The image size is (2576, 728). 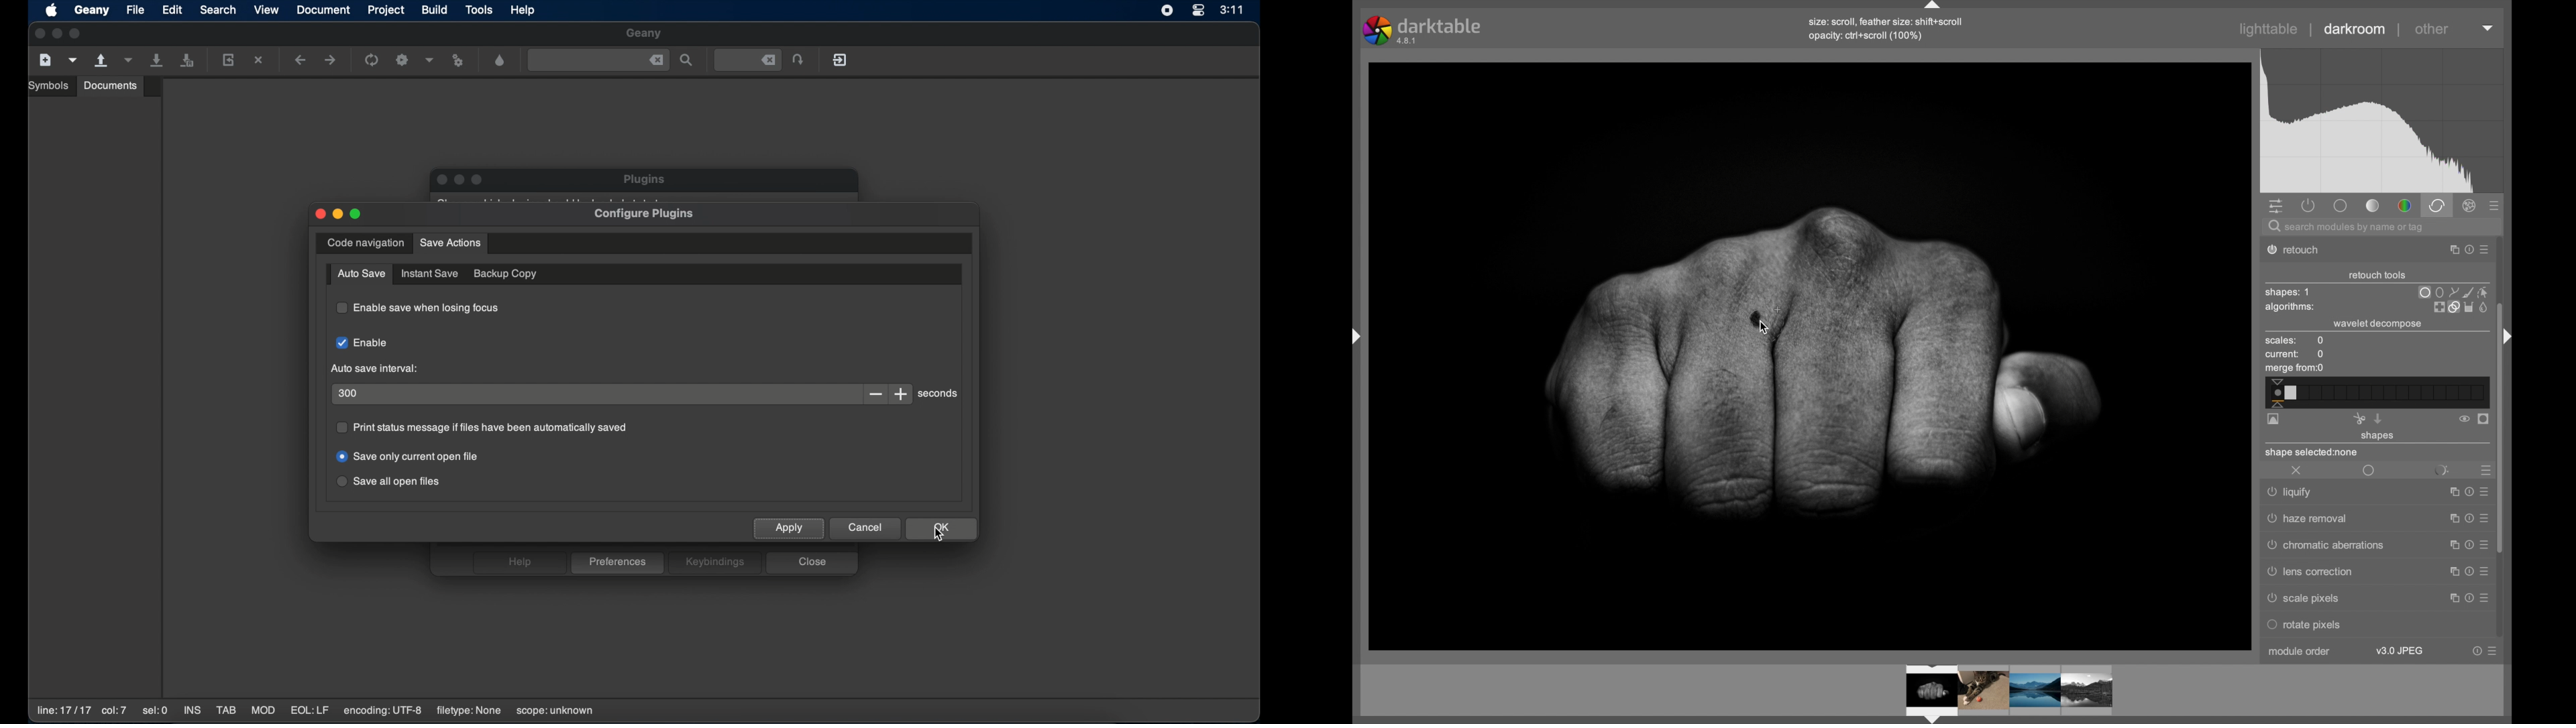 I want to click on shapes: 1, so click(x=2287, y=292).